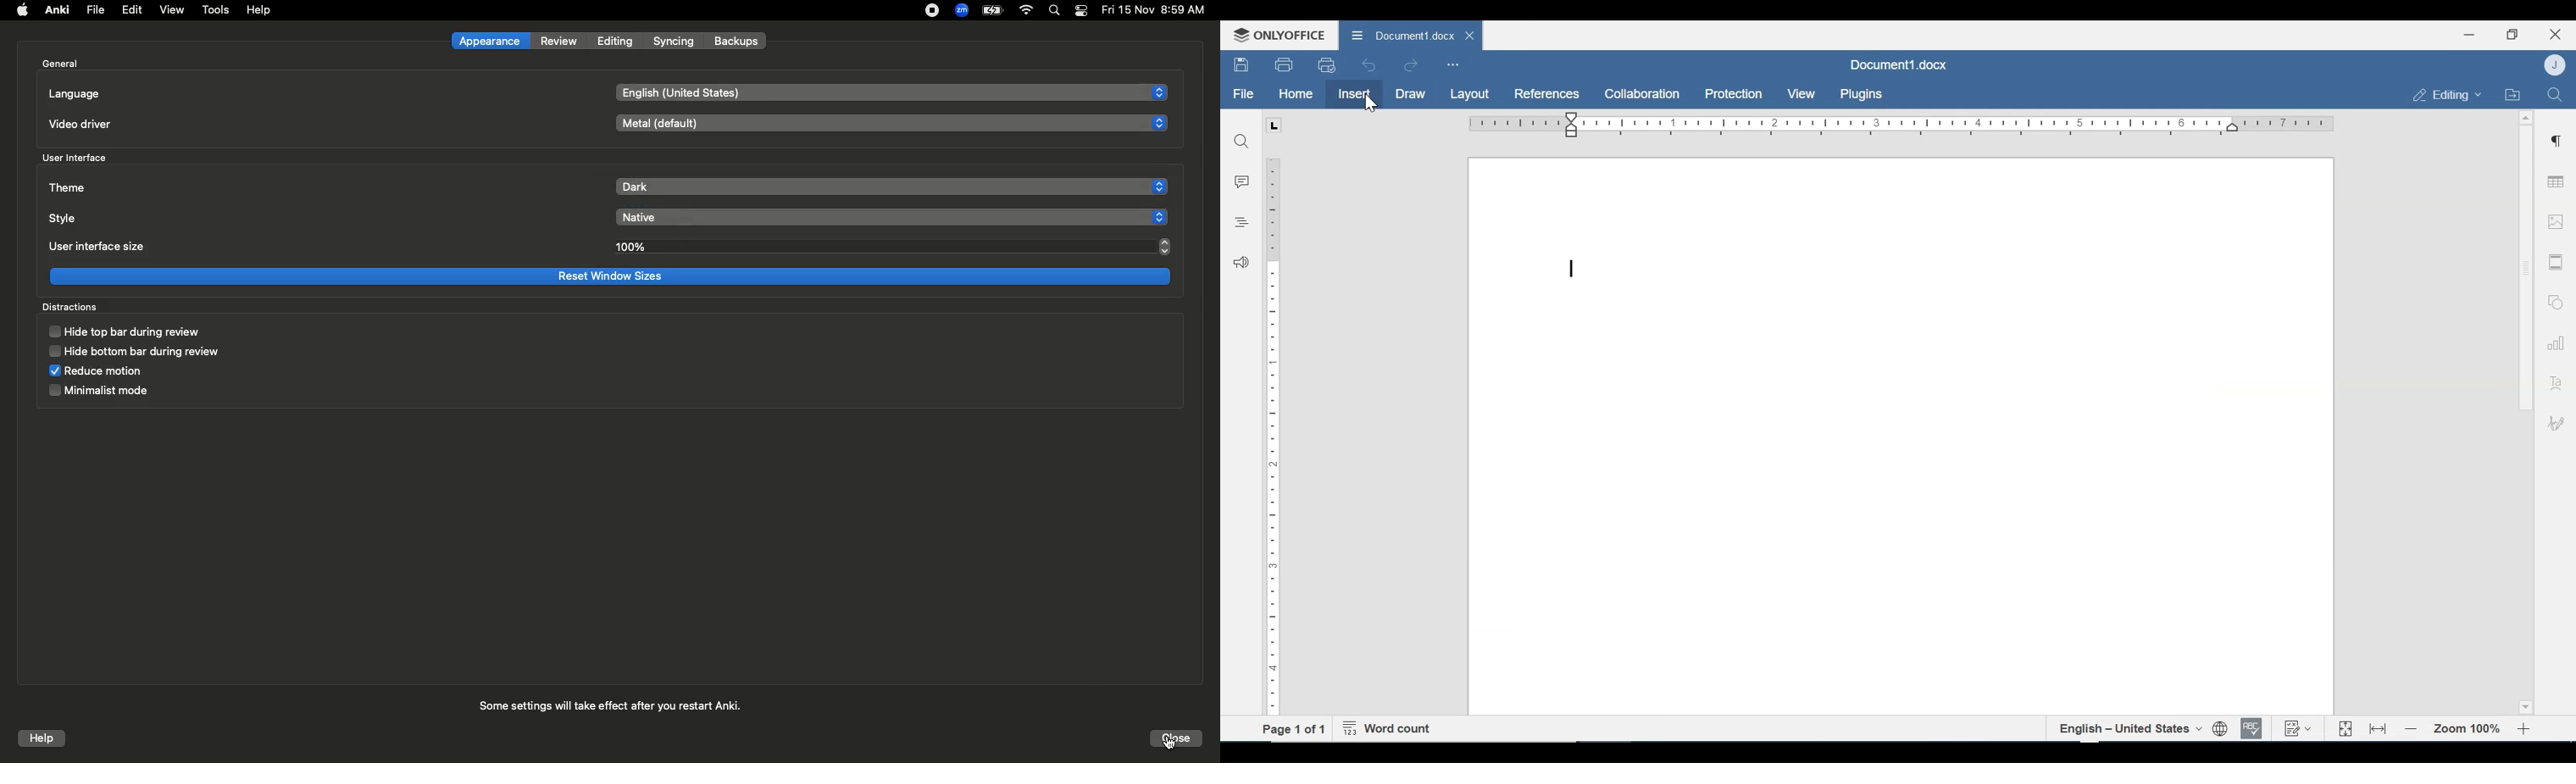  Describe the element at coordinates (612, 276) in the screenshot. I see `Reset window sizes` at that location.